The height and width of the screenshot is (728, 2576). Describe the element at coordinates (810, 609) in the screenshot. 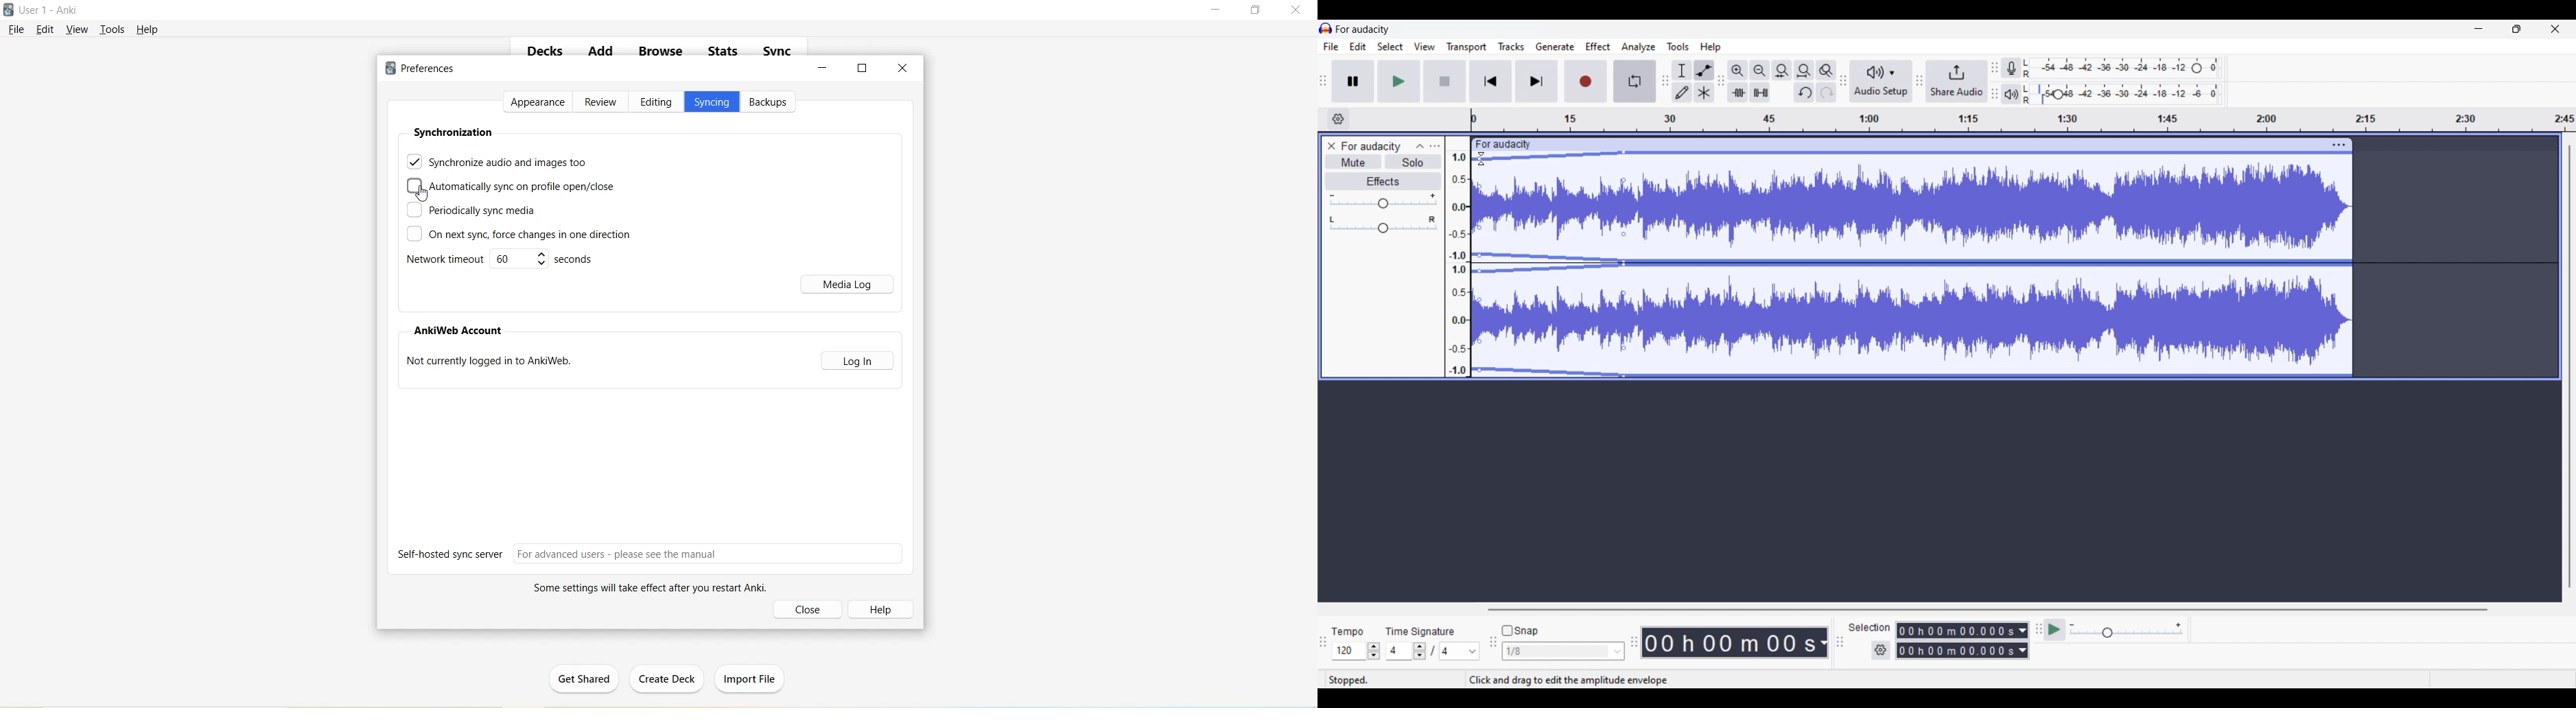

I see `Close` at that location.